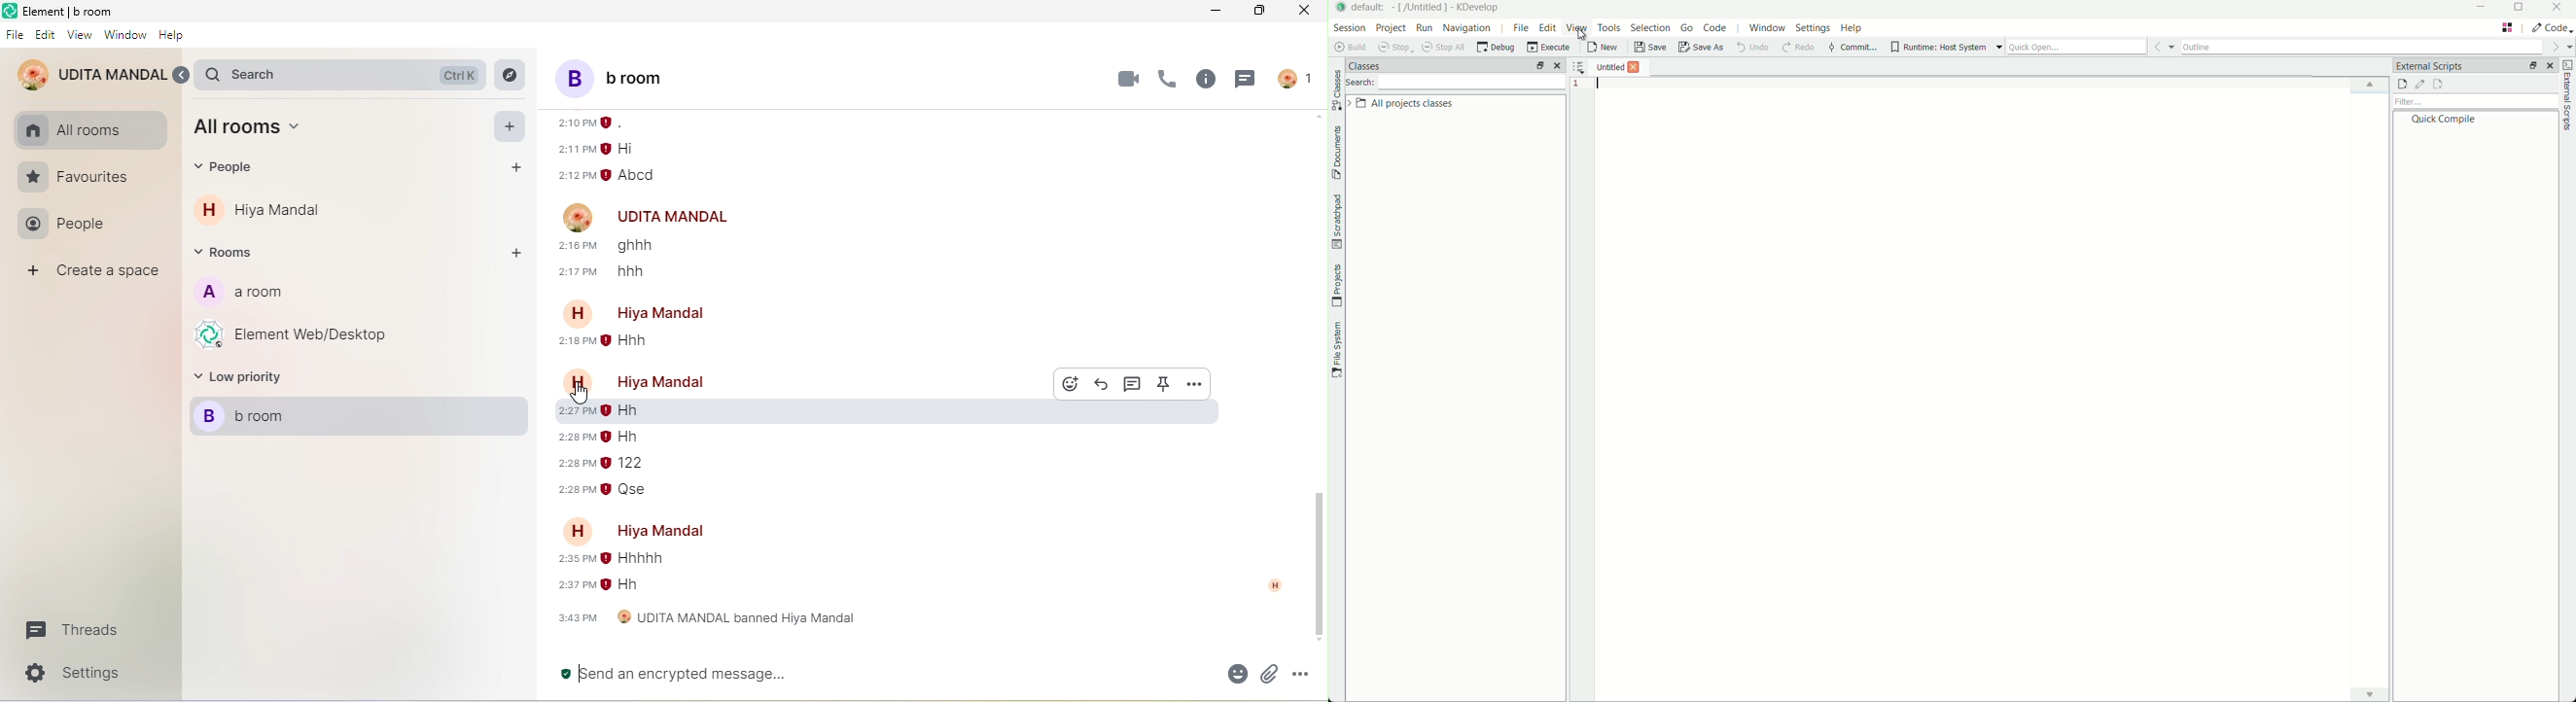 This screenshot has height=728, width=2576. Describe the element at coordinates (76, 178) in the screenshot. I see `favourites` at that location.